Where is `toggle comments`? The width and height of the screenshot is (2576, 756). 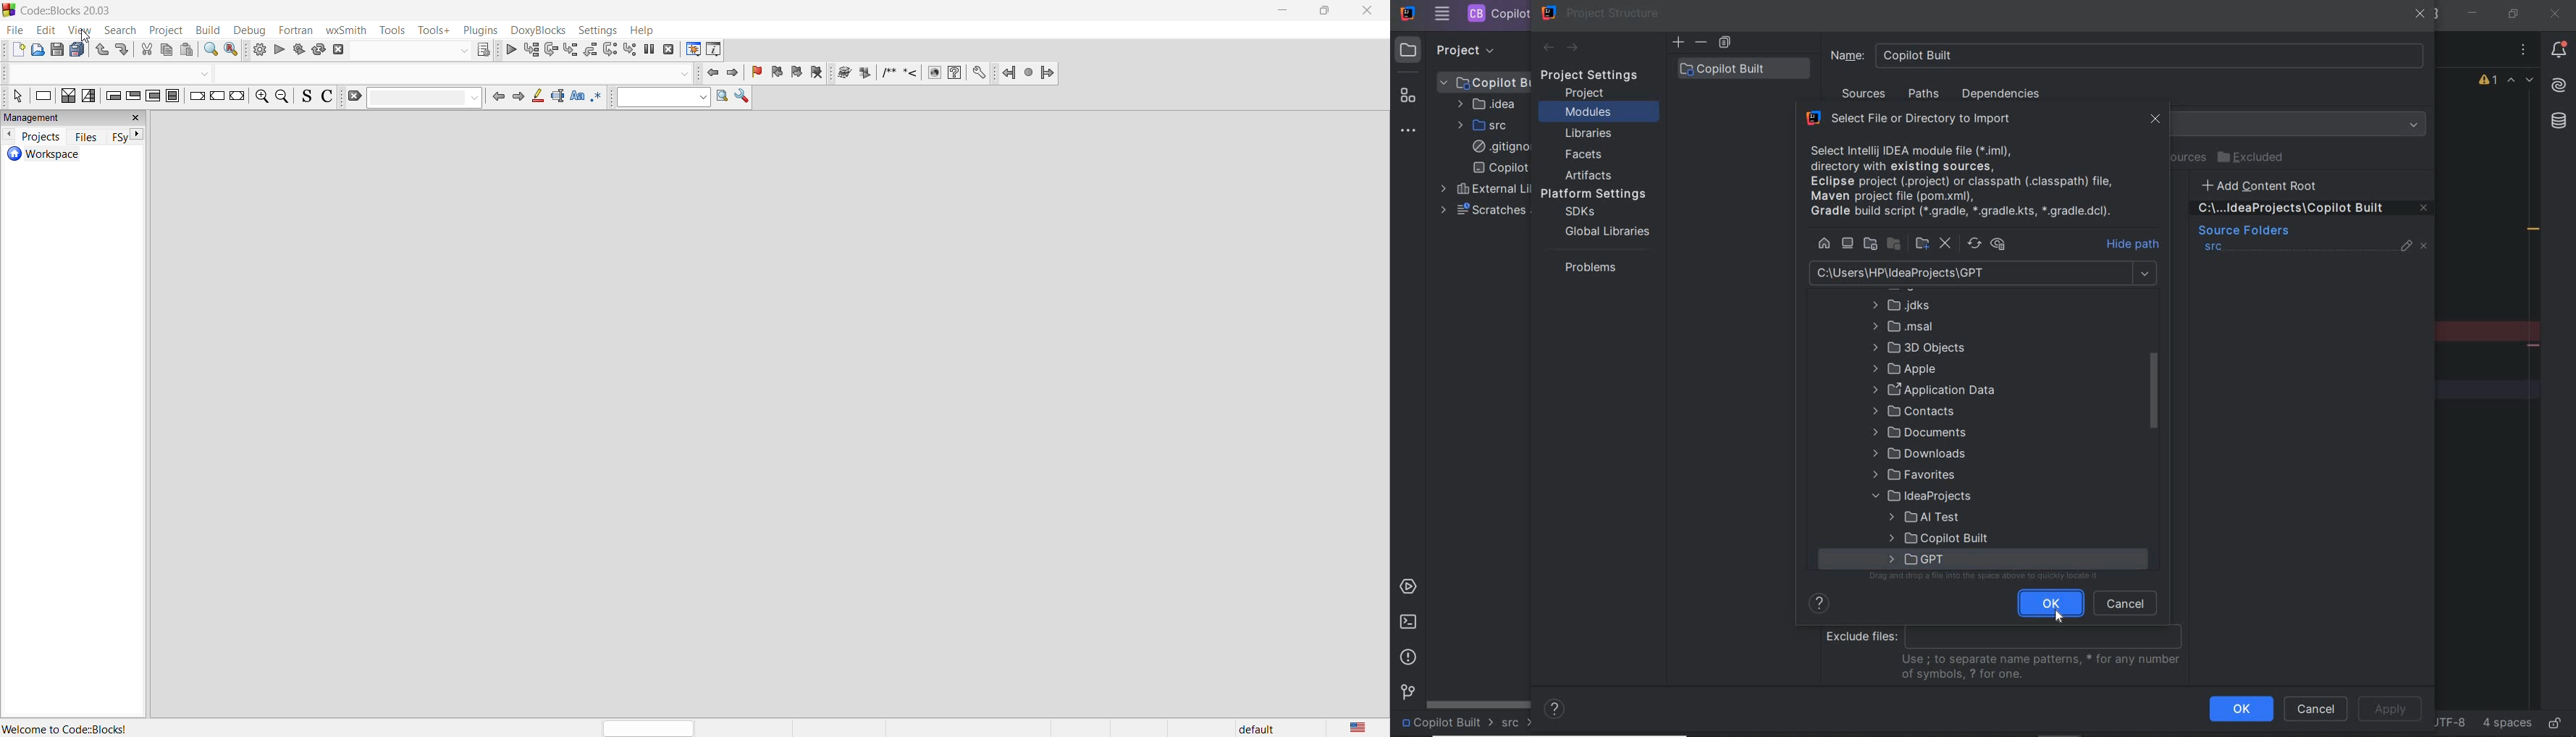 toggle comments is located at coordinates (327, 97).